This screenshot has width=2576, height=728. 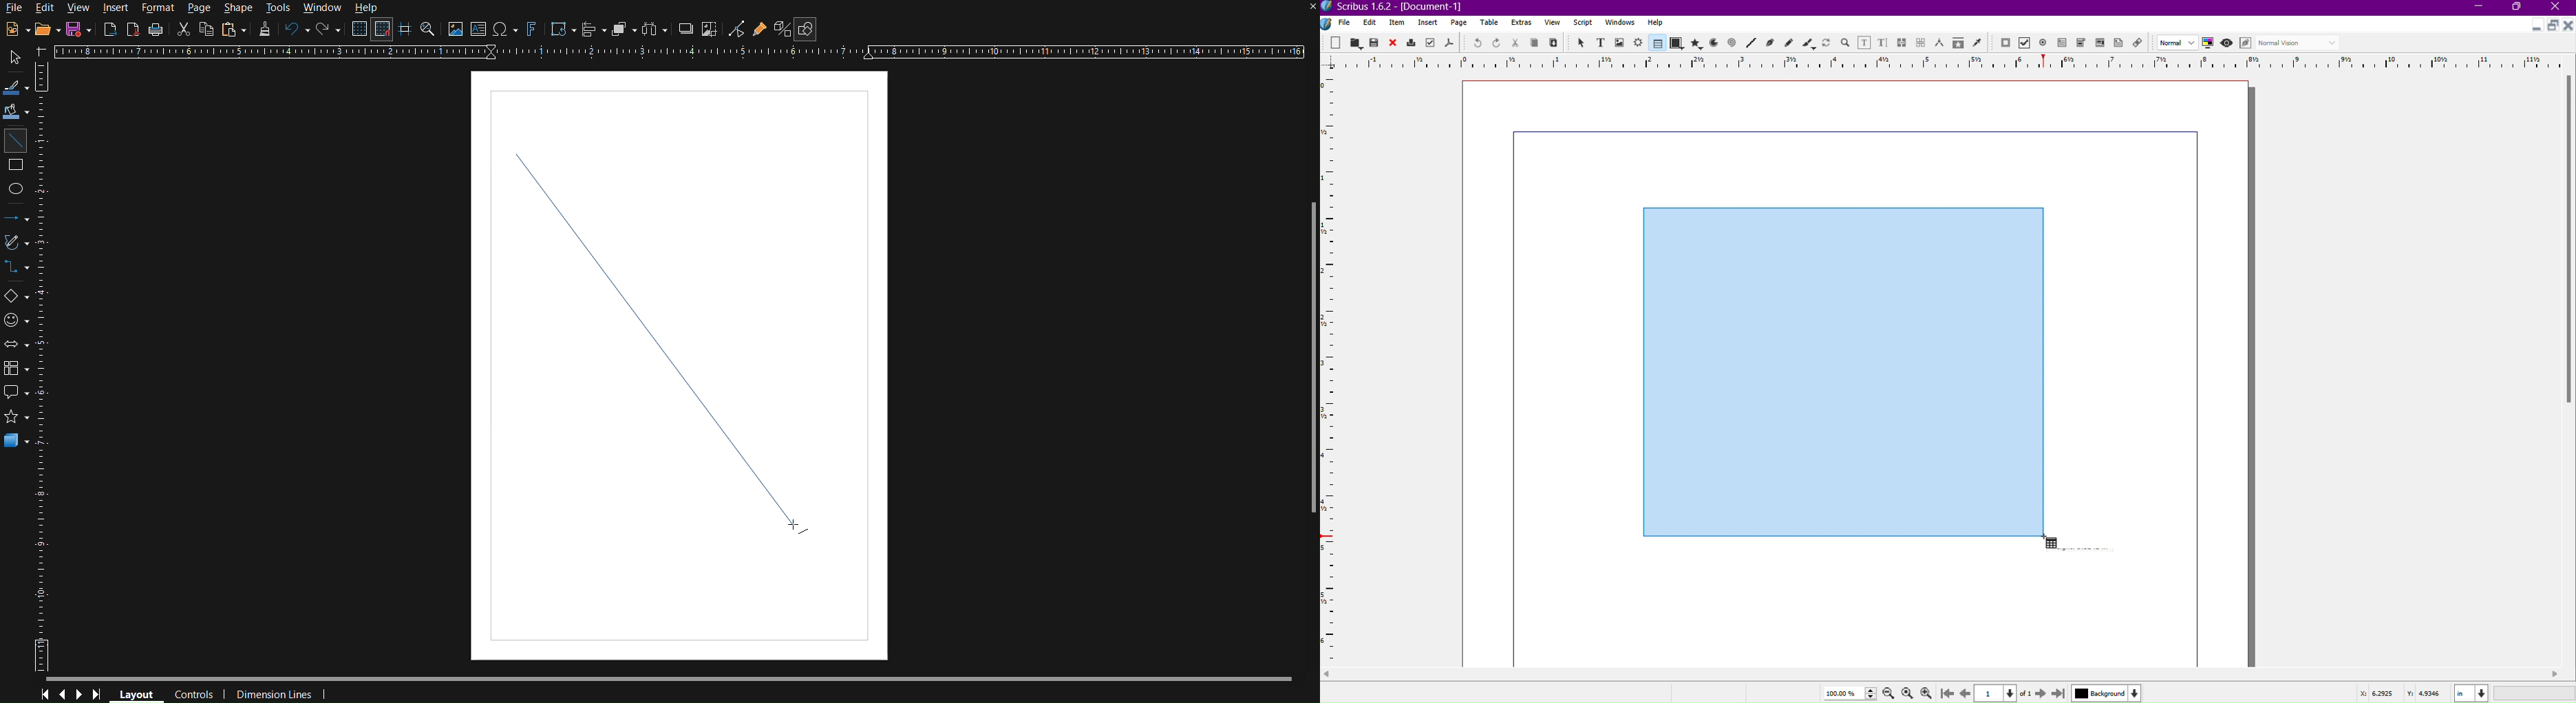 I want to click on Connections, so click(x=17, y=267).